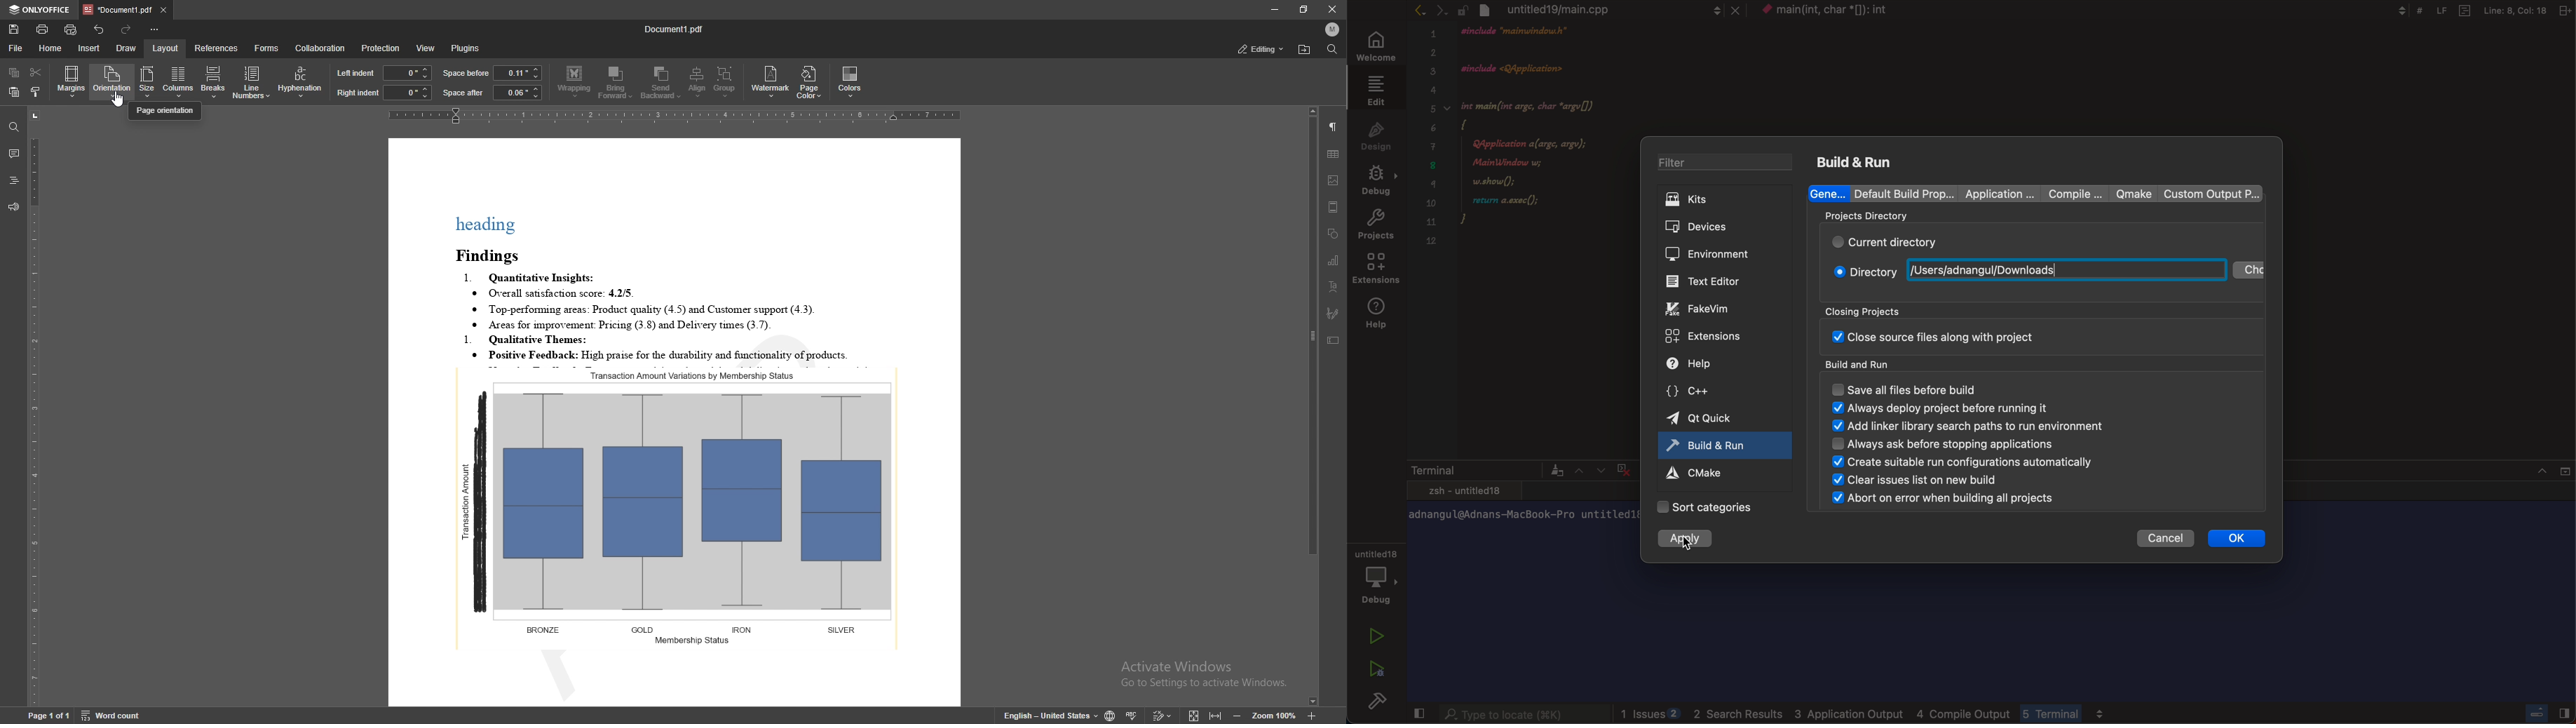 The image size is (2576, 728). What do you see at coordinates (1334, 286) in the screenshot?
I see `text art` at bounding box center [1334, 286].